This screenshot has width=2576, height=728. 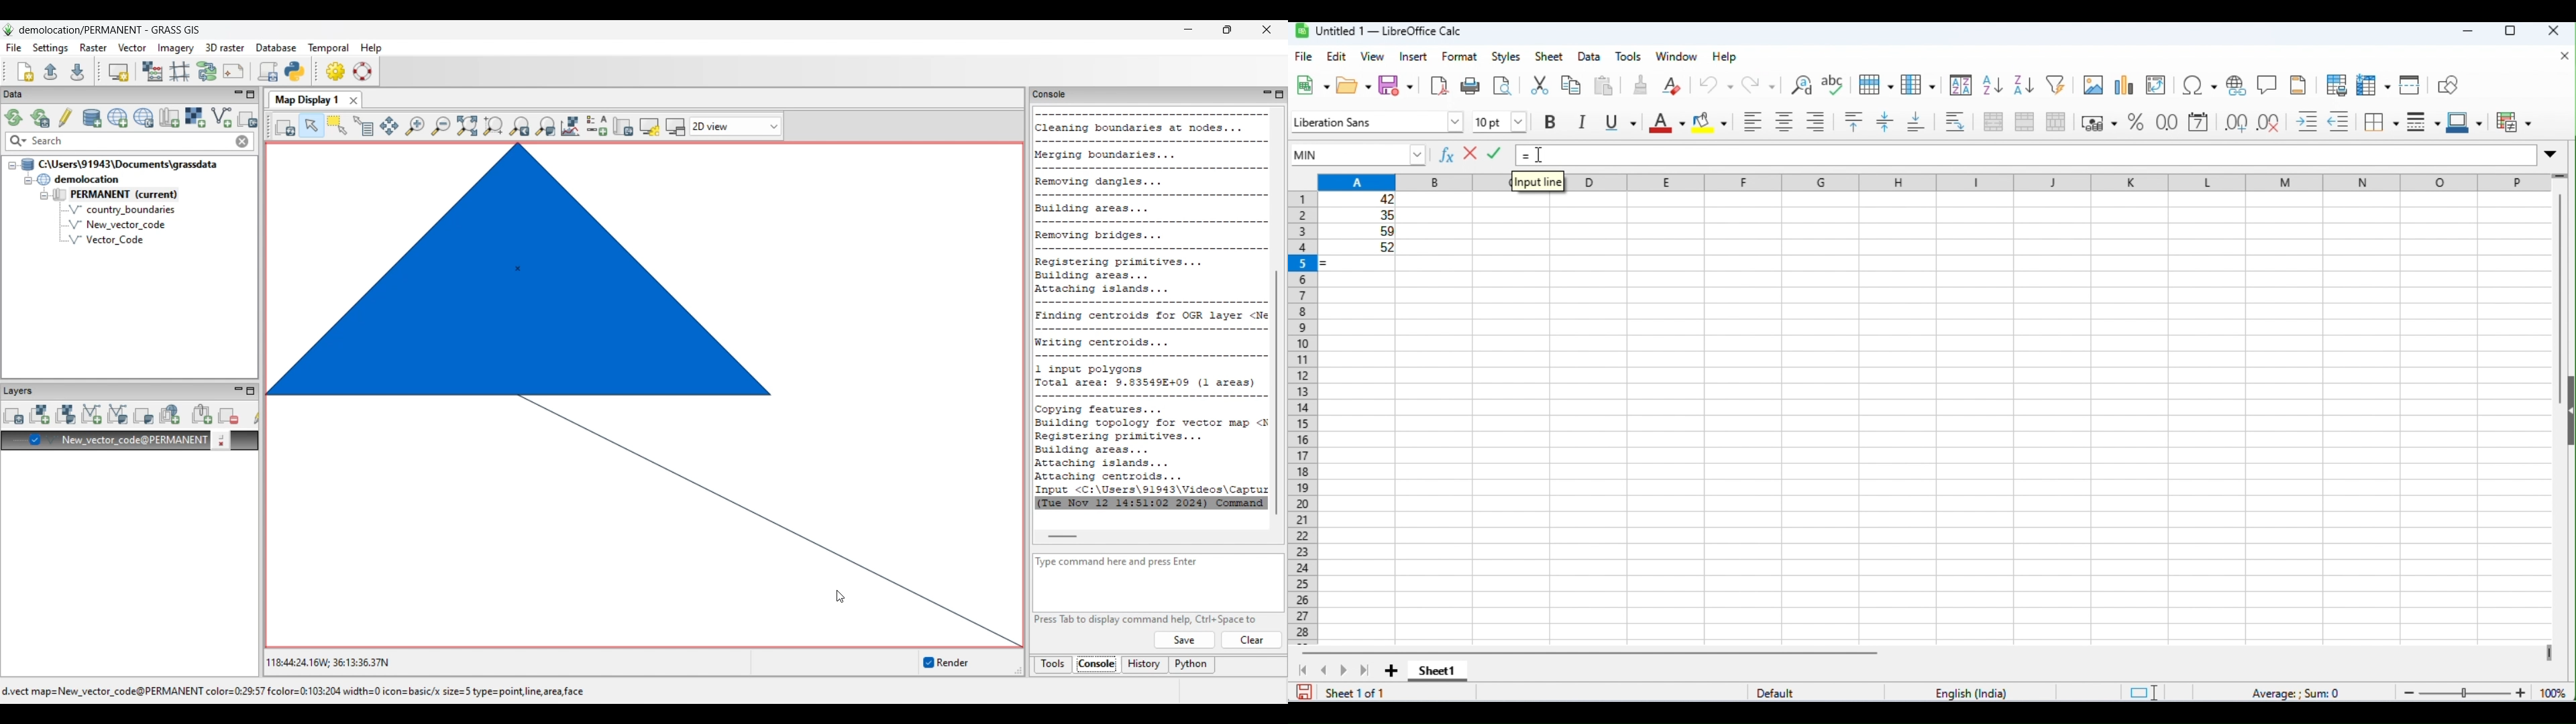 What do you see at coordinates (1361, 156) in the screenshot?
I see `MIN function` at bounding box center [1361, 156].